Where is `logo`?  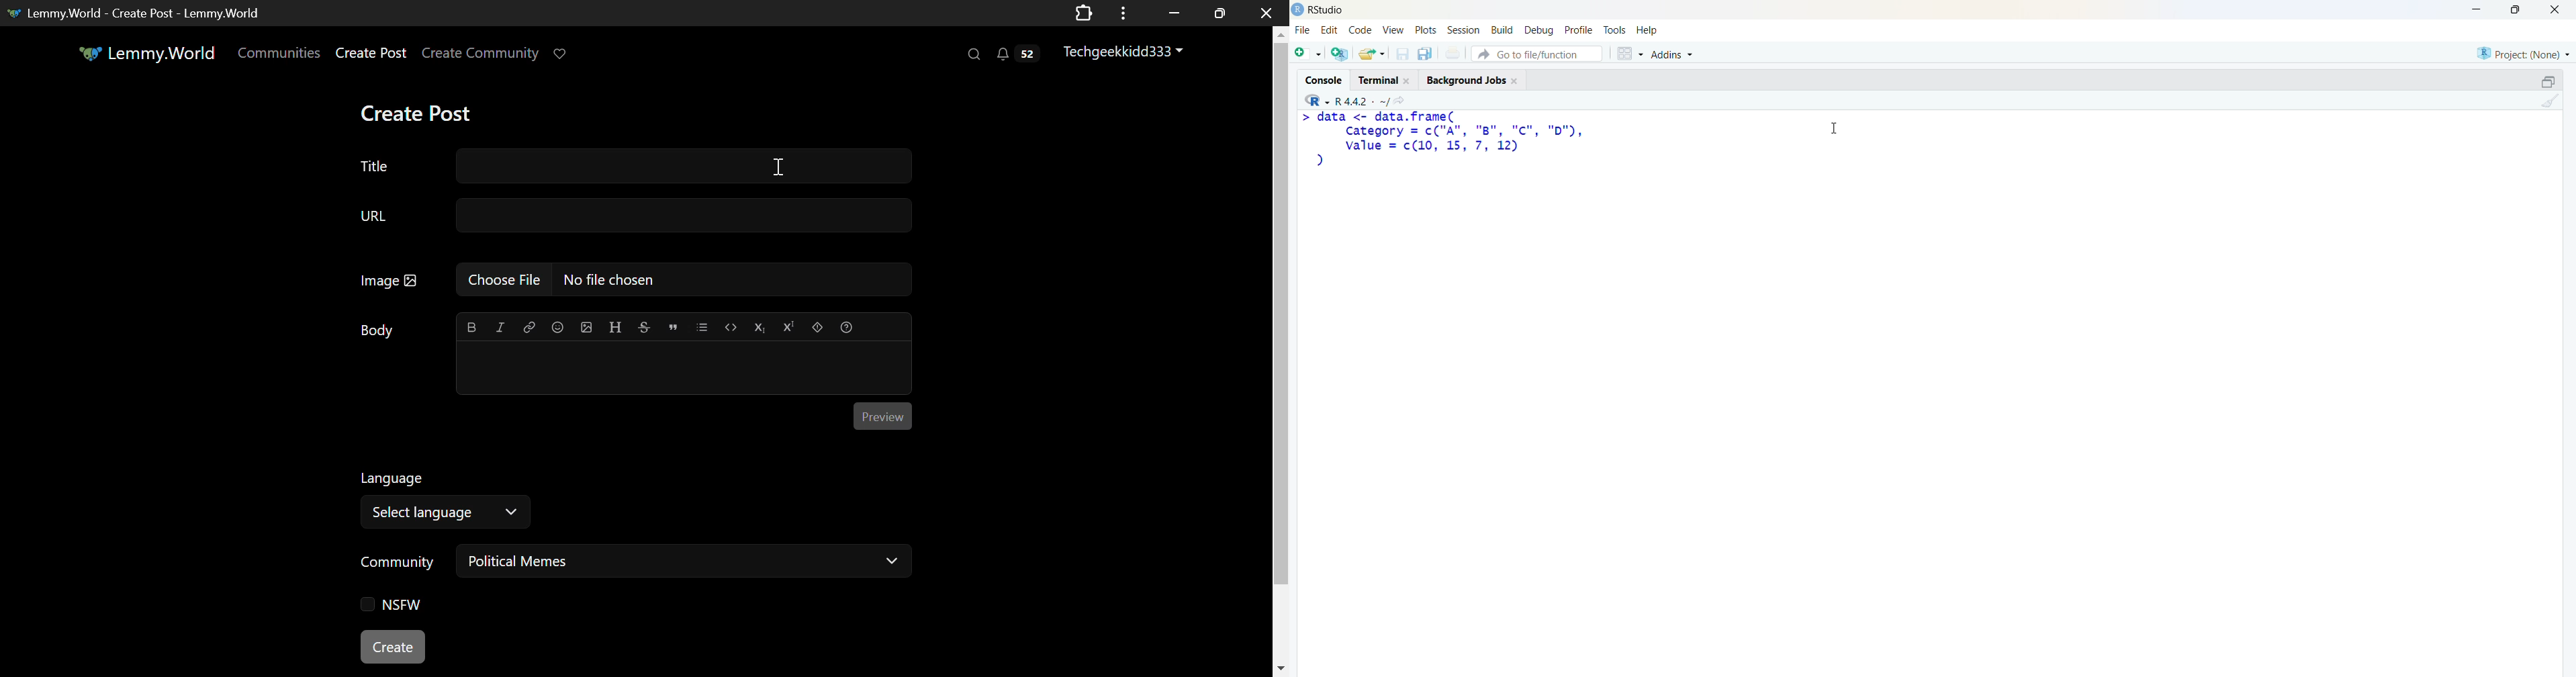
logo is located at coordinates (1298, 9).